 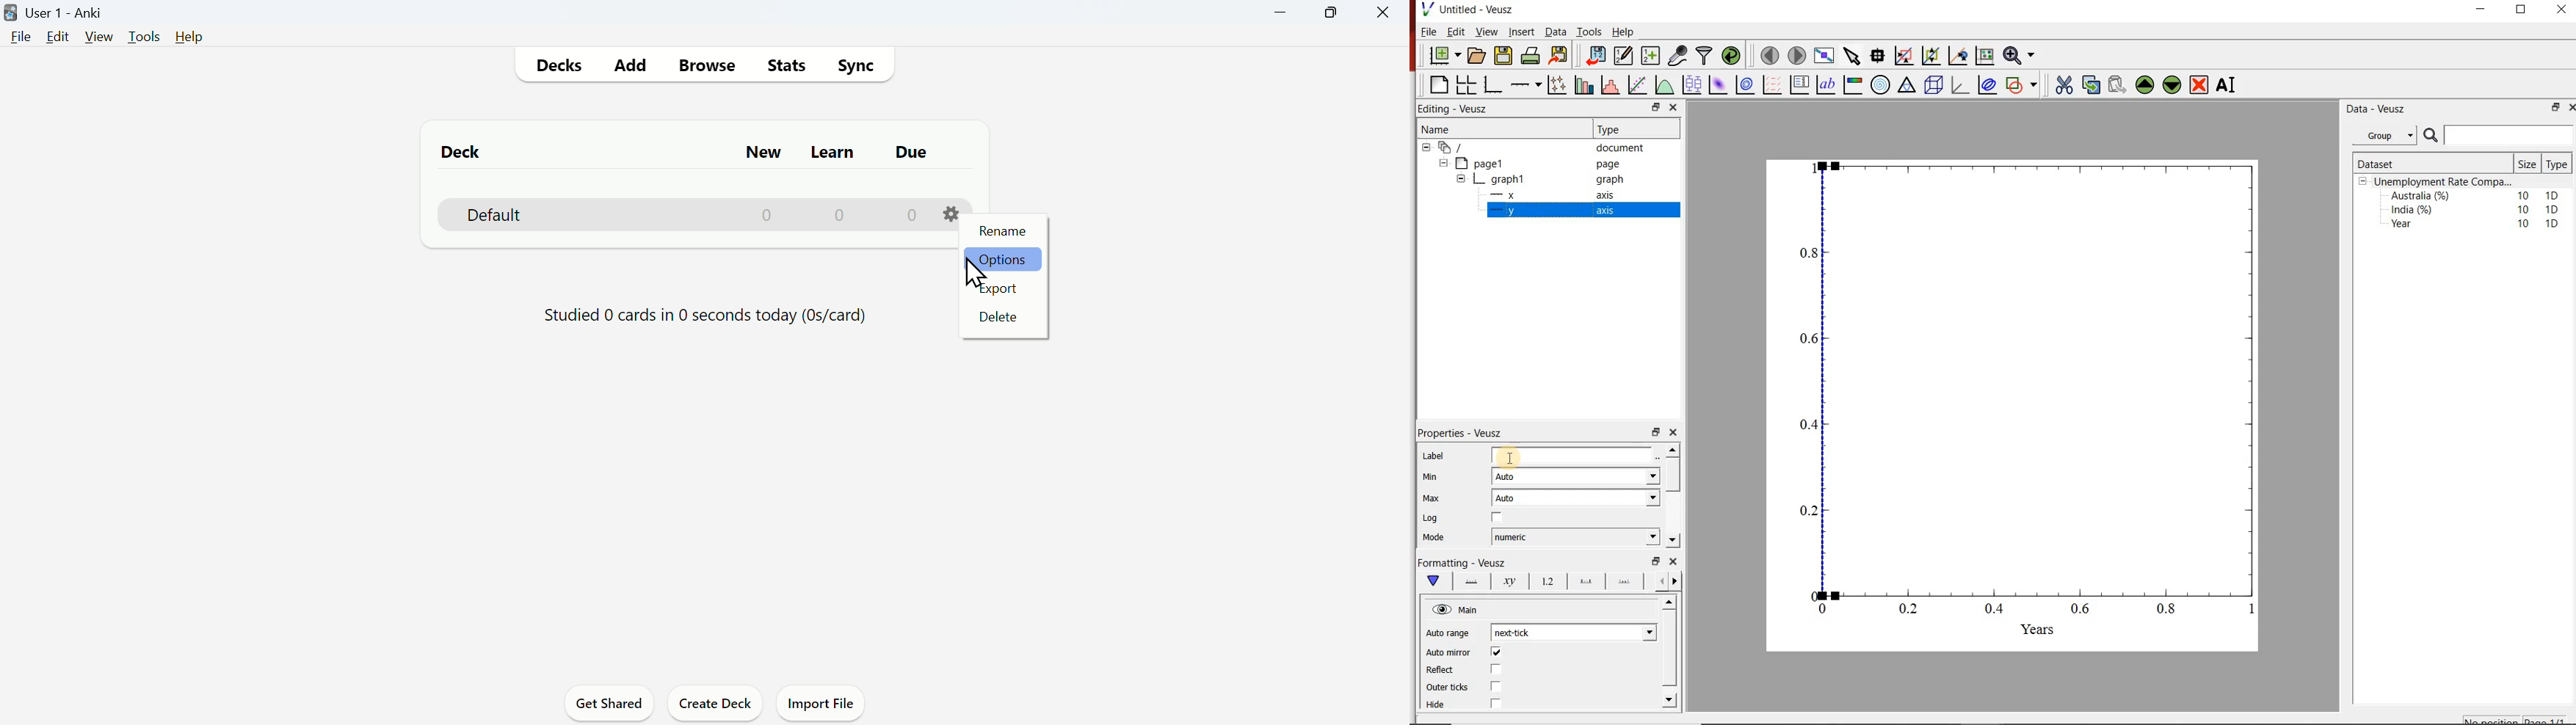 I want to click on plot box plots, so click(x=1692, y=84).